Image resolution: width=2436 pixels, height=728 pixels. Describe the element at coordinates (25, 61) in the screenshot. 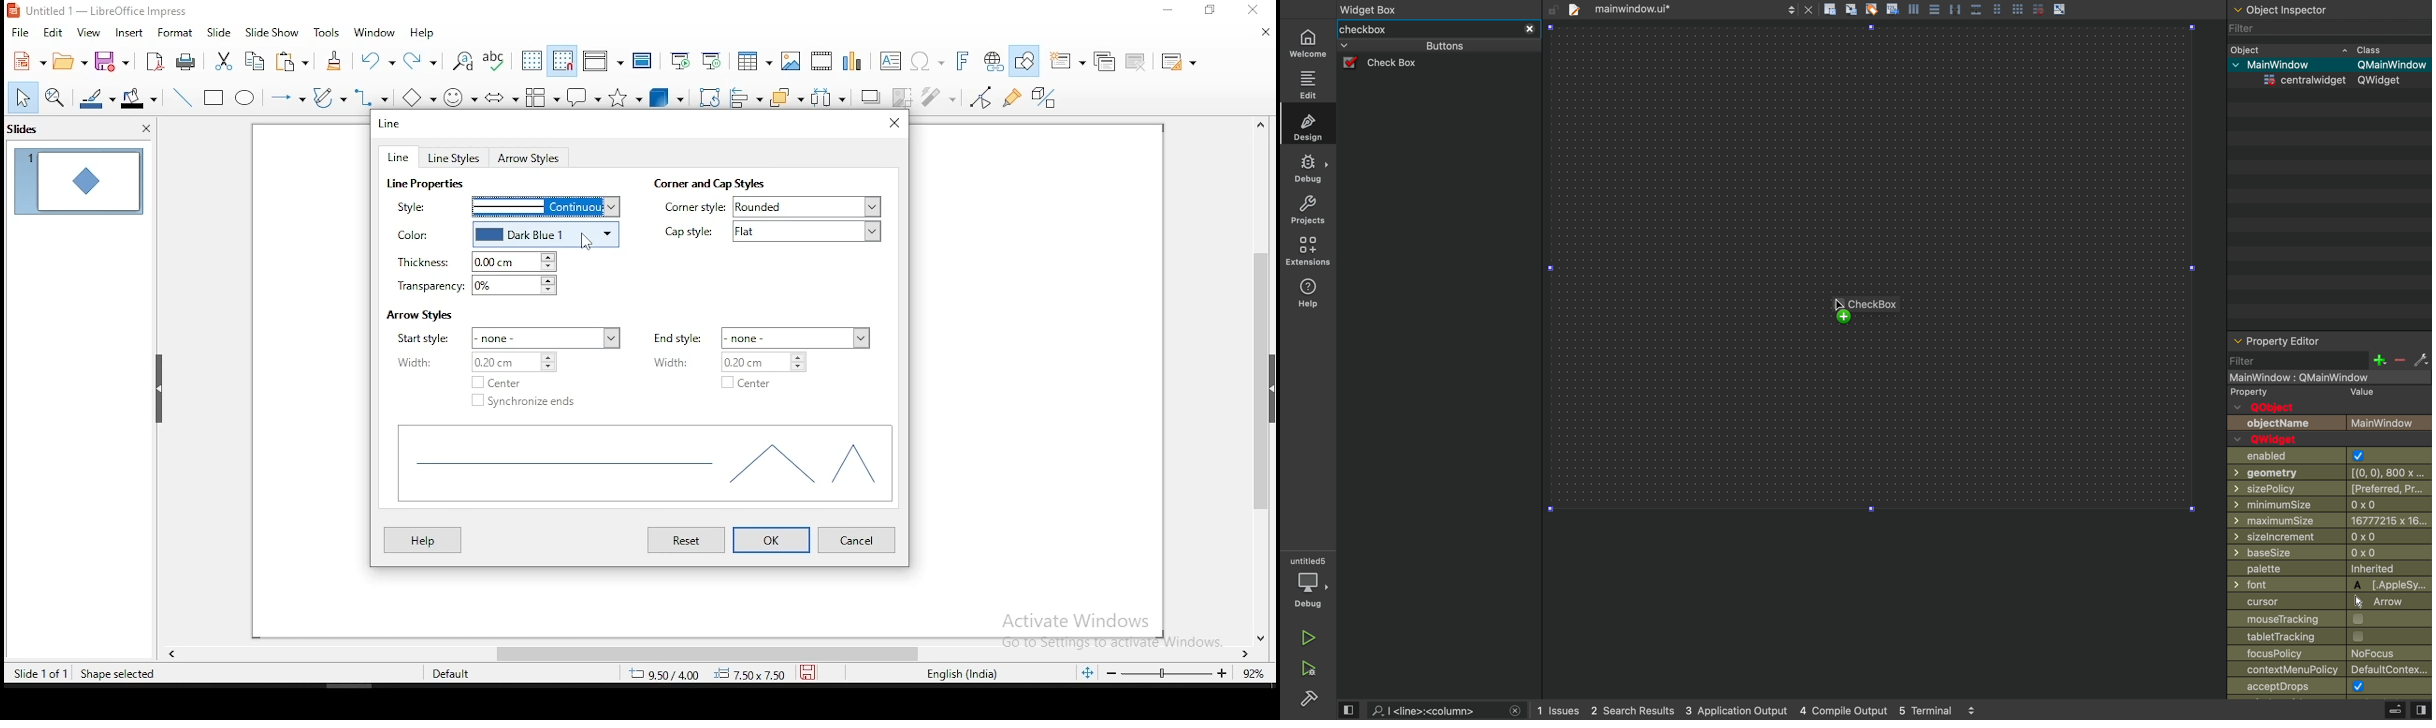

I see `new` at that location.